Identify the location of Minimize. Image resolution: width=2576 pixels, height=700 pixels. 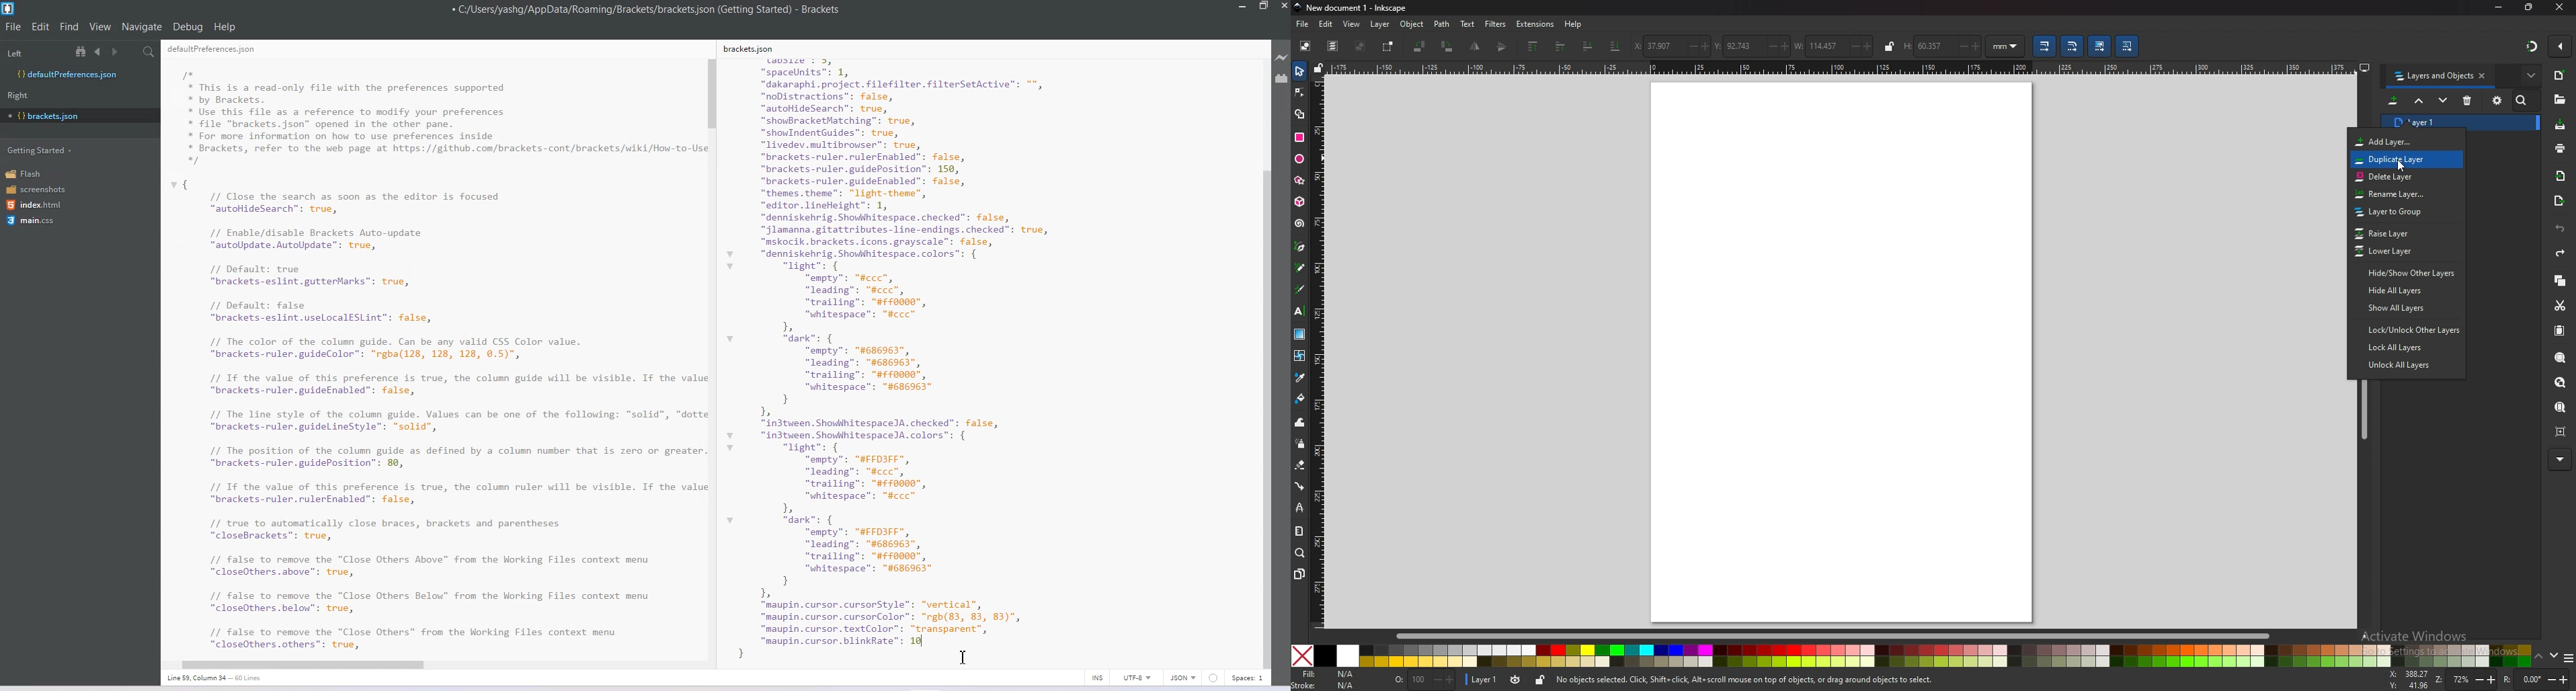
(1244, 7).